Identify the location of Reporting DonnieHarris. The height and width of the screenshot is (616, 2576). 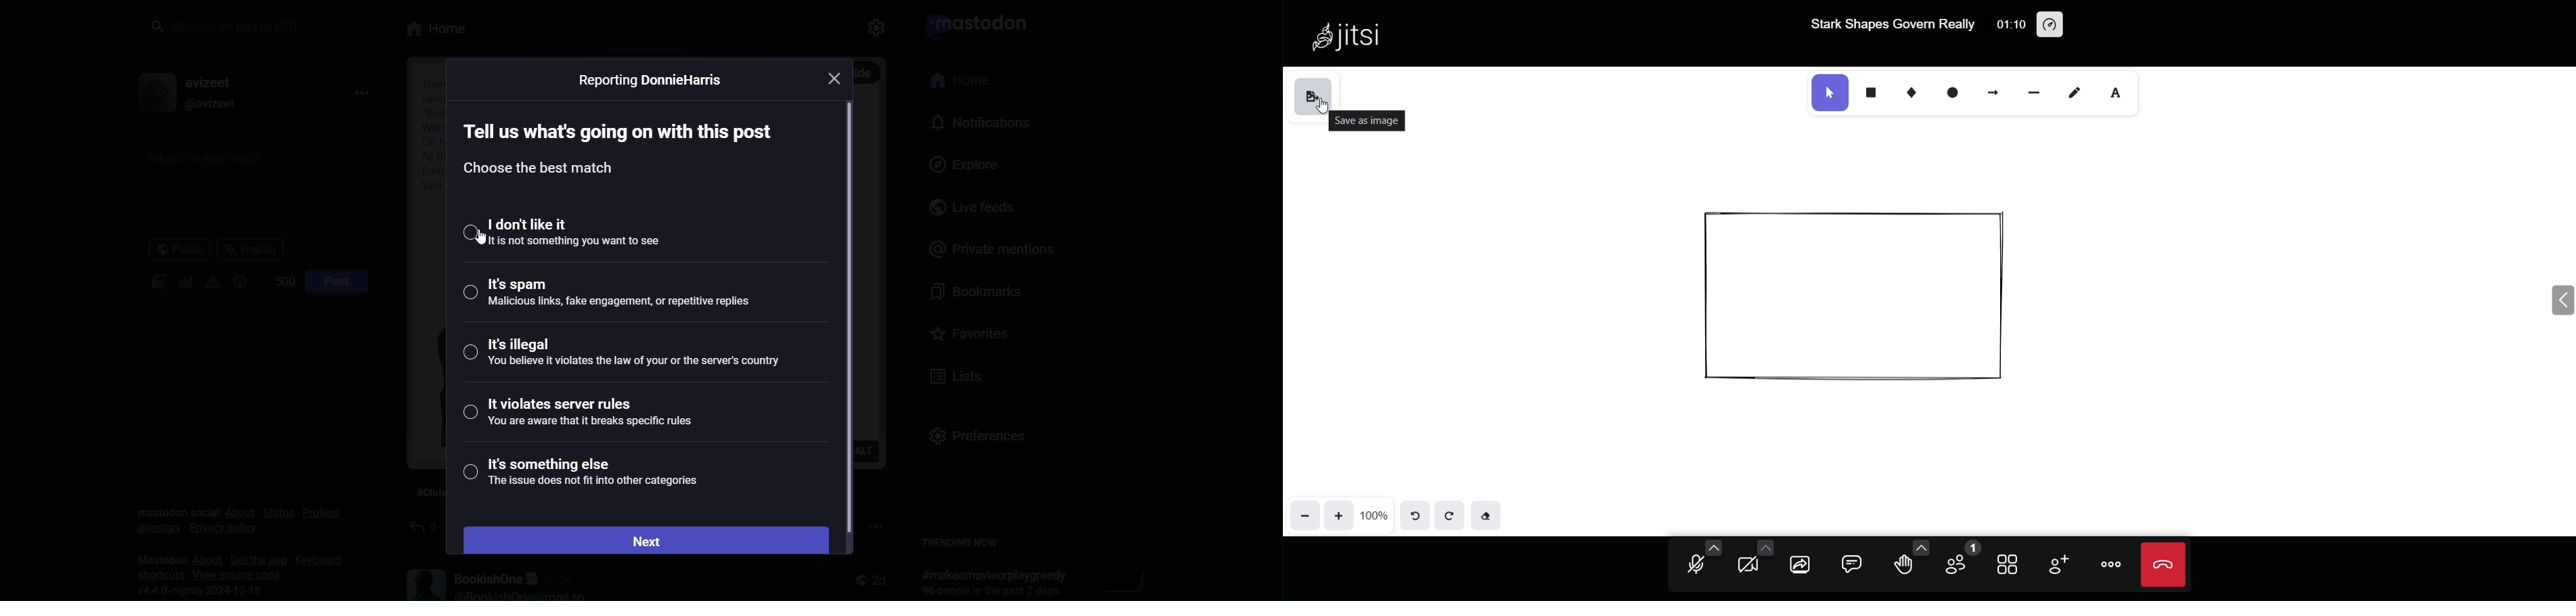
(654, 82).